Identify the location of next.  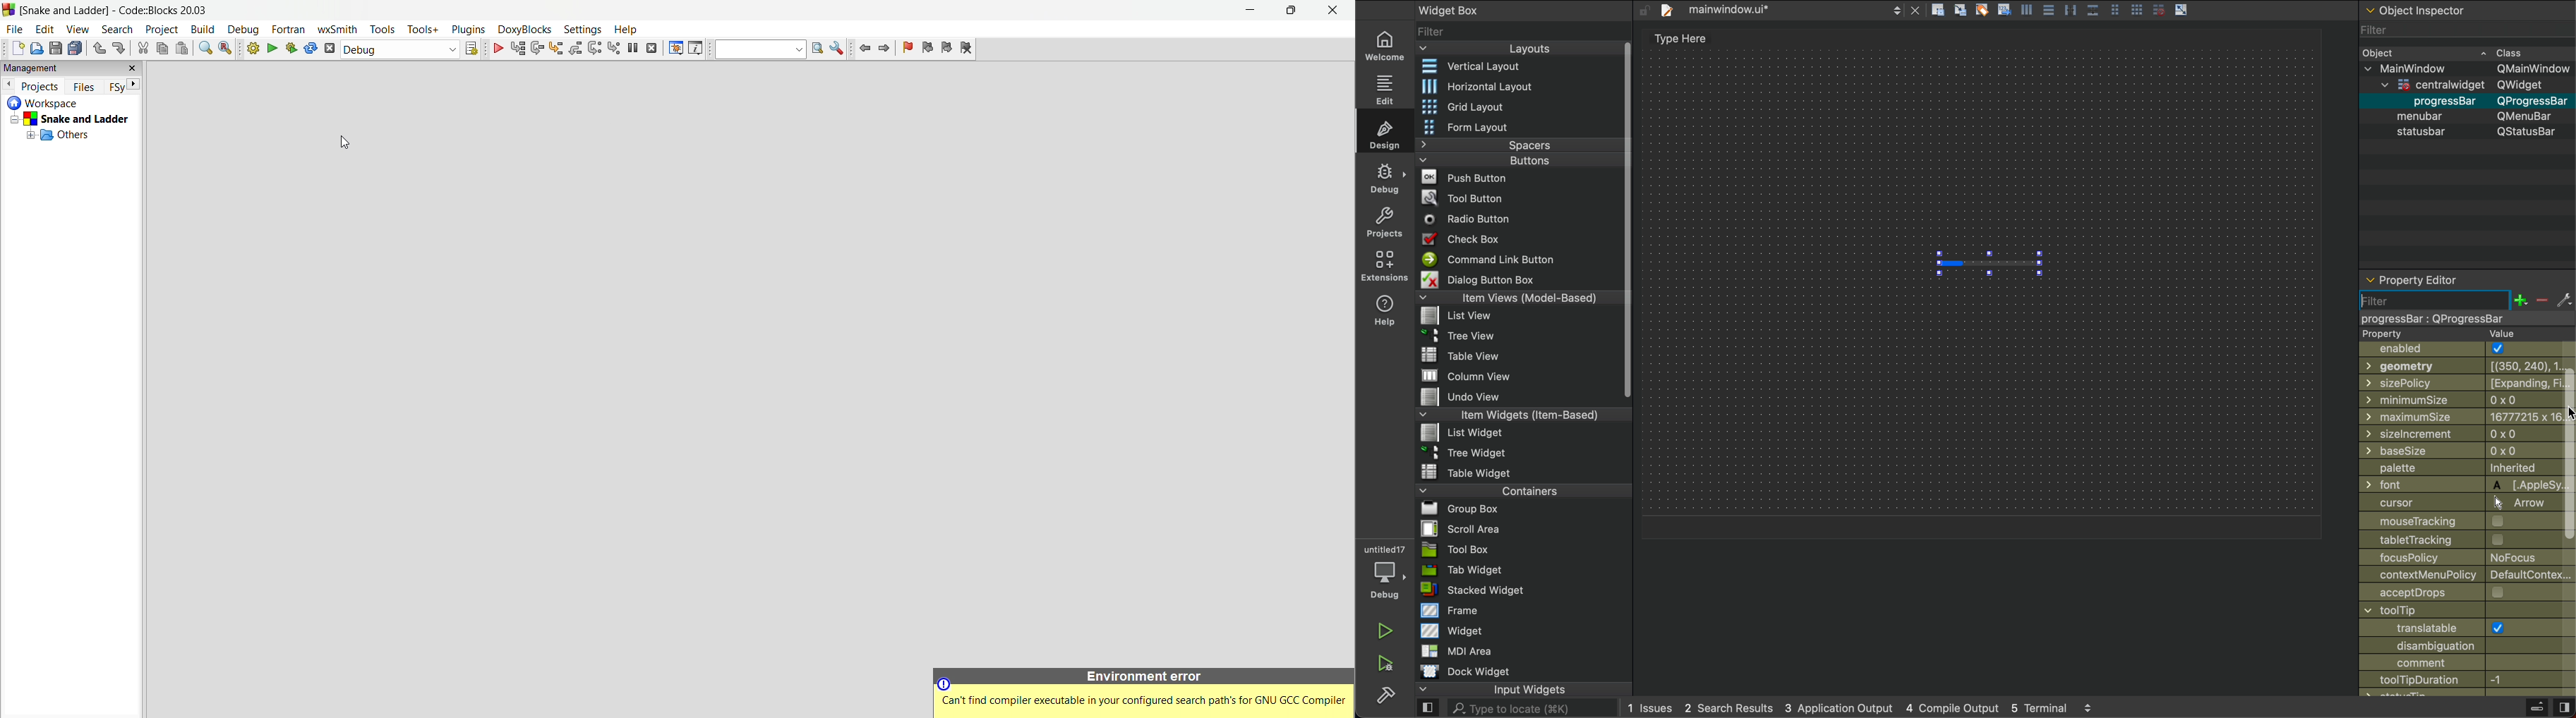
(134, 85).